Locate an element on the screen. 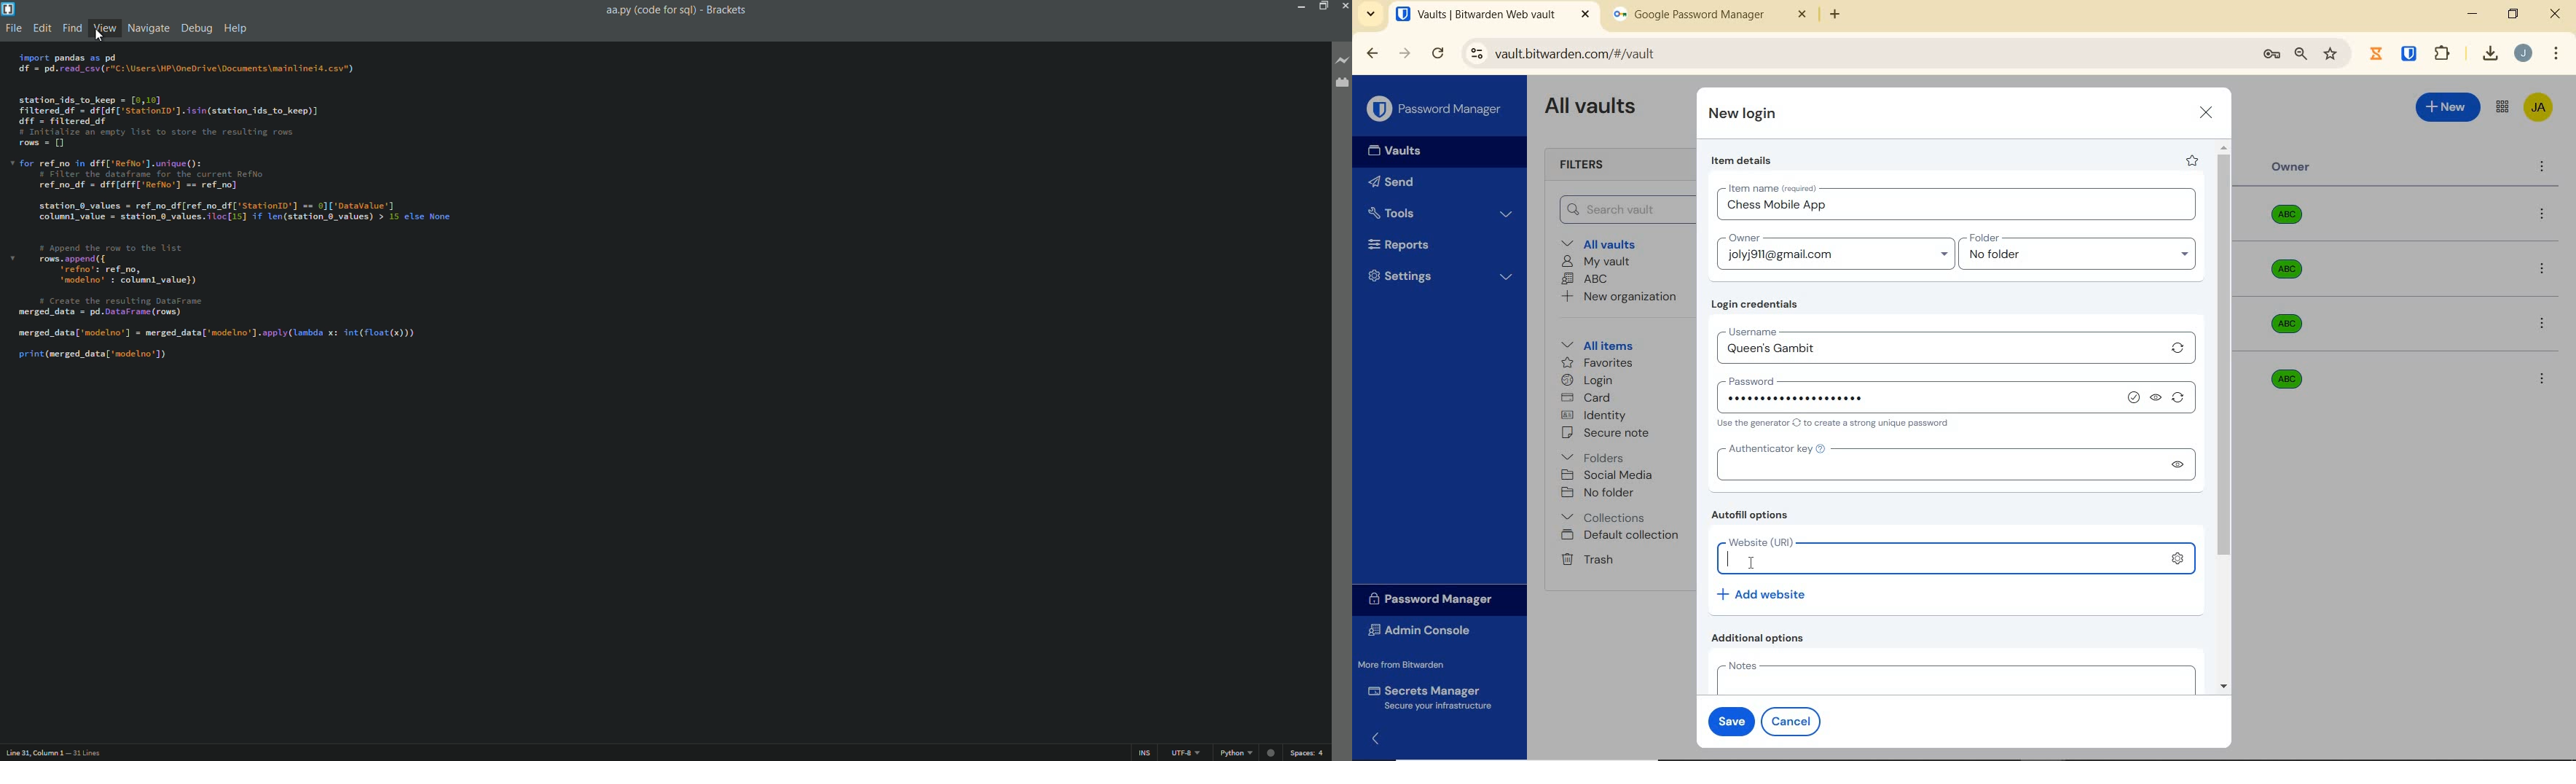 This screenshot has width=2576, height=784. extensions is located at coordinates (2411, 52).